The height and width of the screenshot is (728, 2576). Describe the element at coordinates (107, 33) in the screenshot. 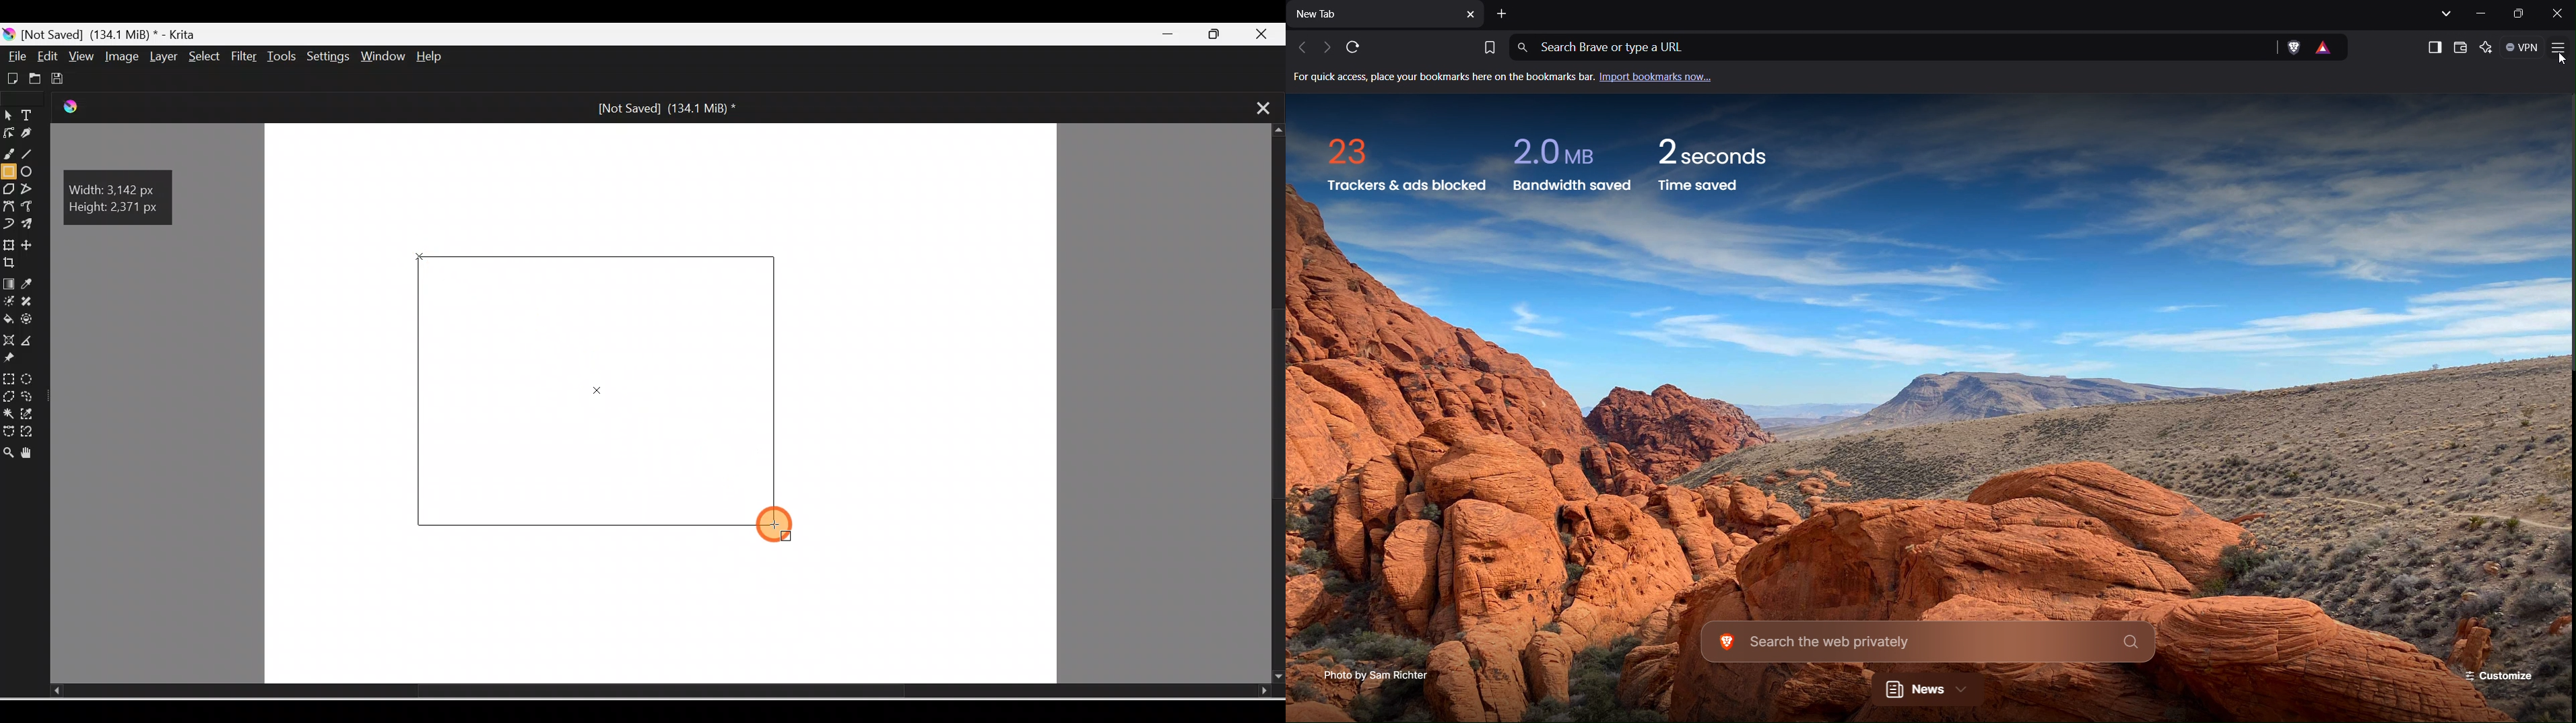

I see `[Not Saved] (171.2 MiB) * - Krita` at that location.